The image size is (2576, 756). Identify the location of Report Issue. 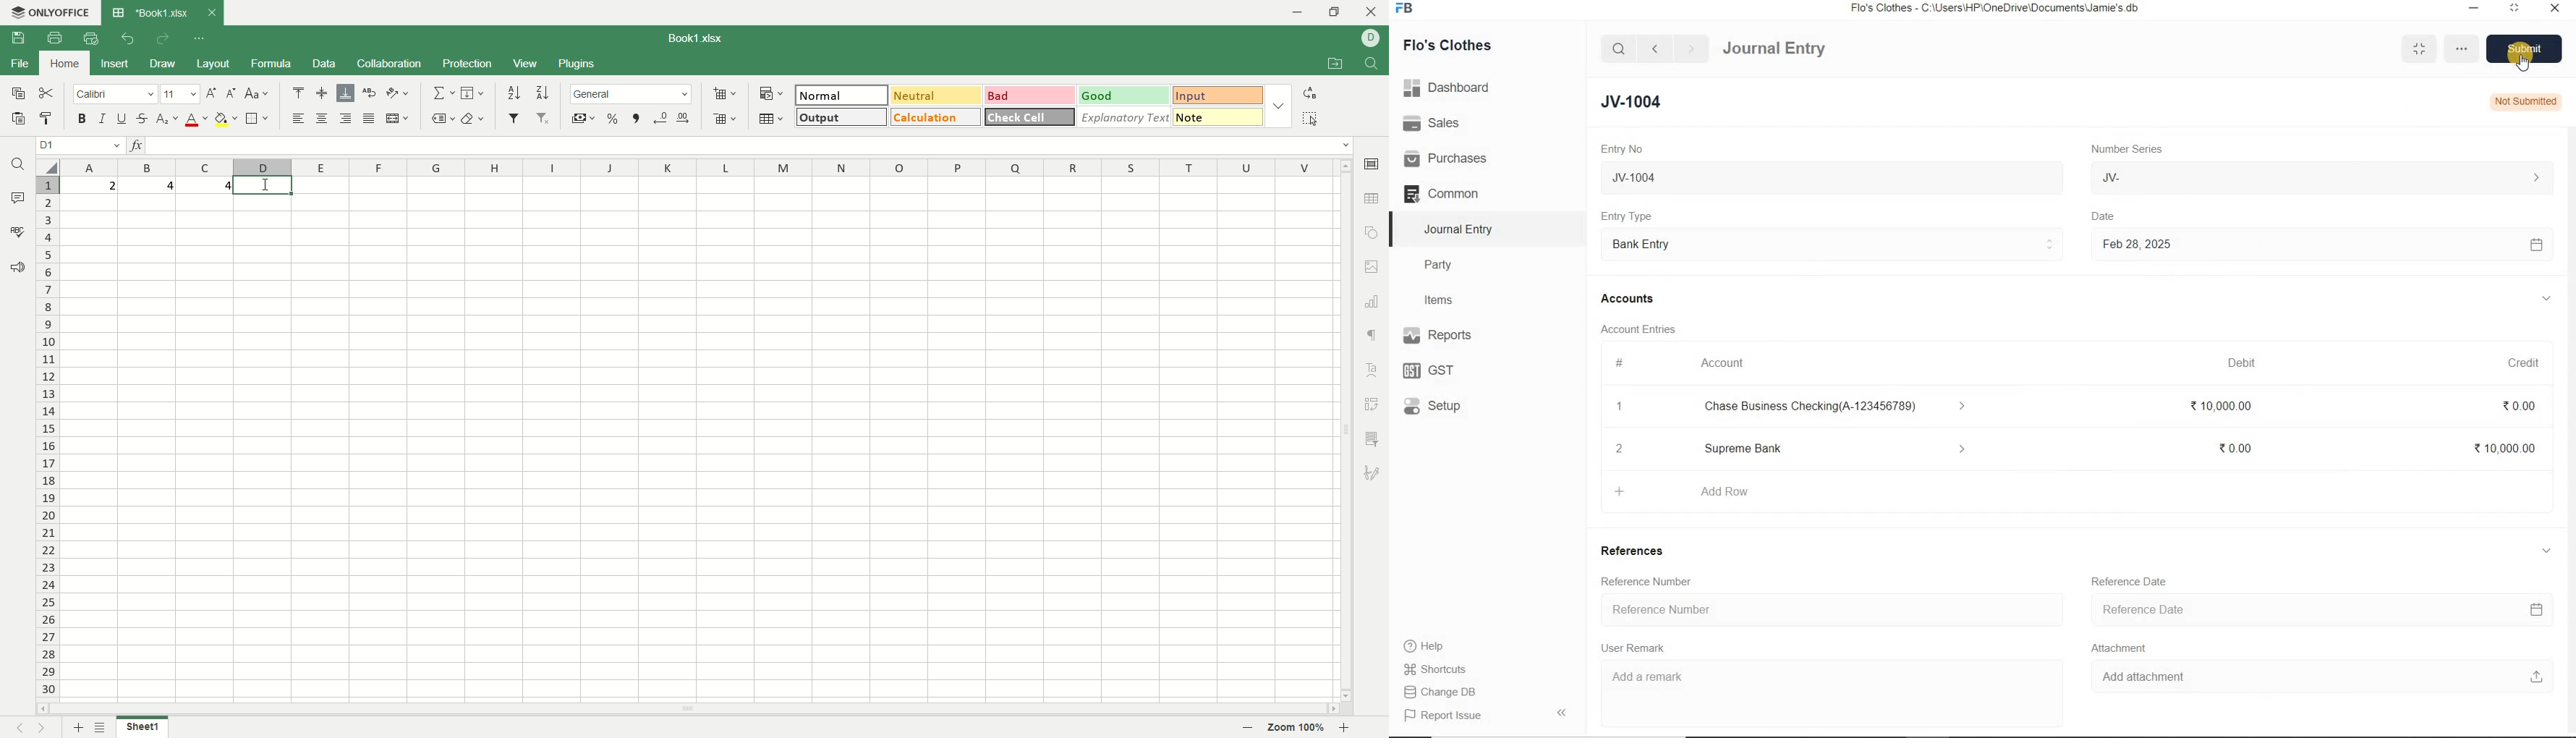
(1443, 715).